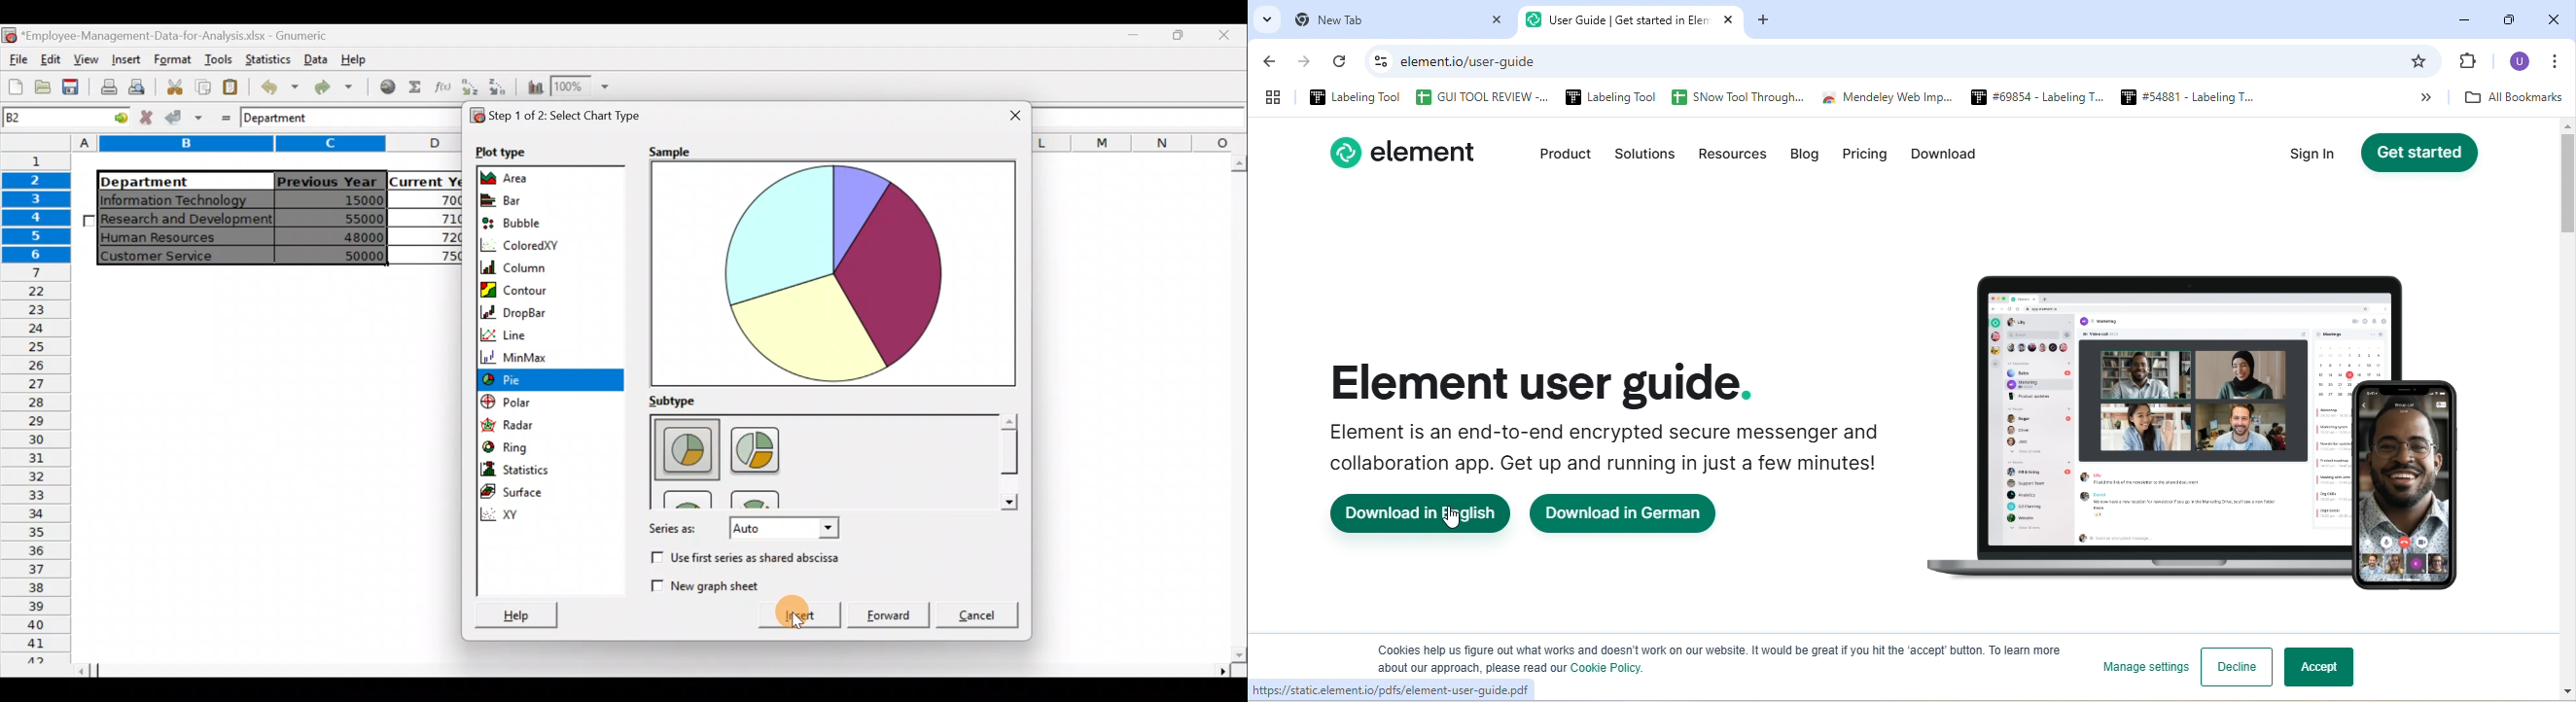 The height and width of the screenshot is (728, 2576). Describe the element at coordinates (184, 200) in the screenshot. I see `|Information Technology` at that location.